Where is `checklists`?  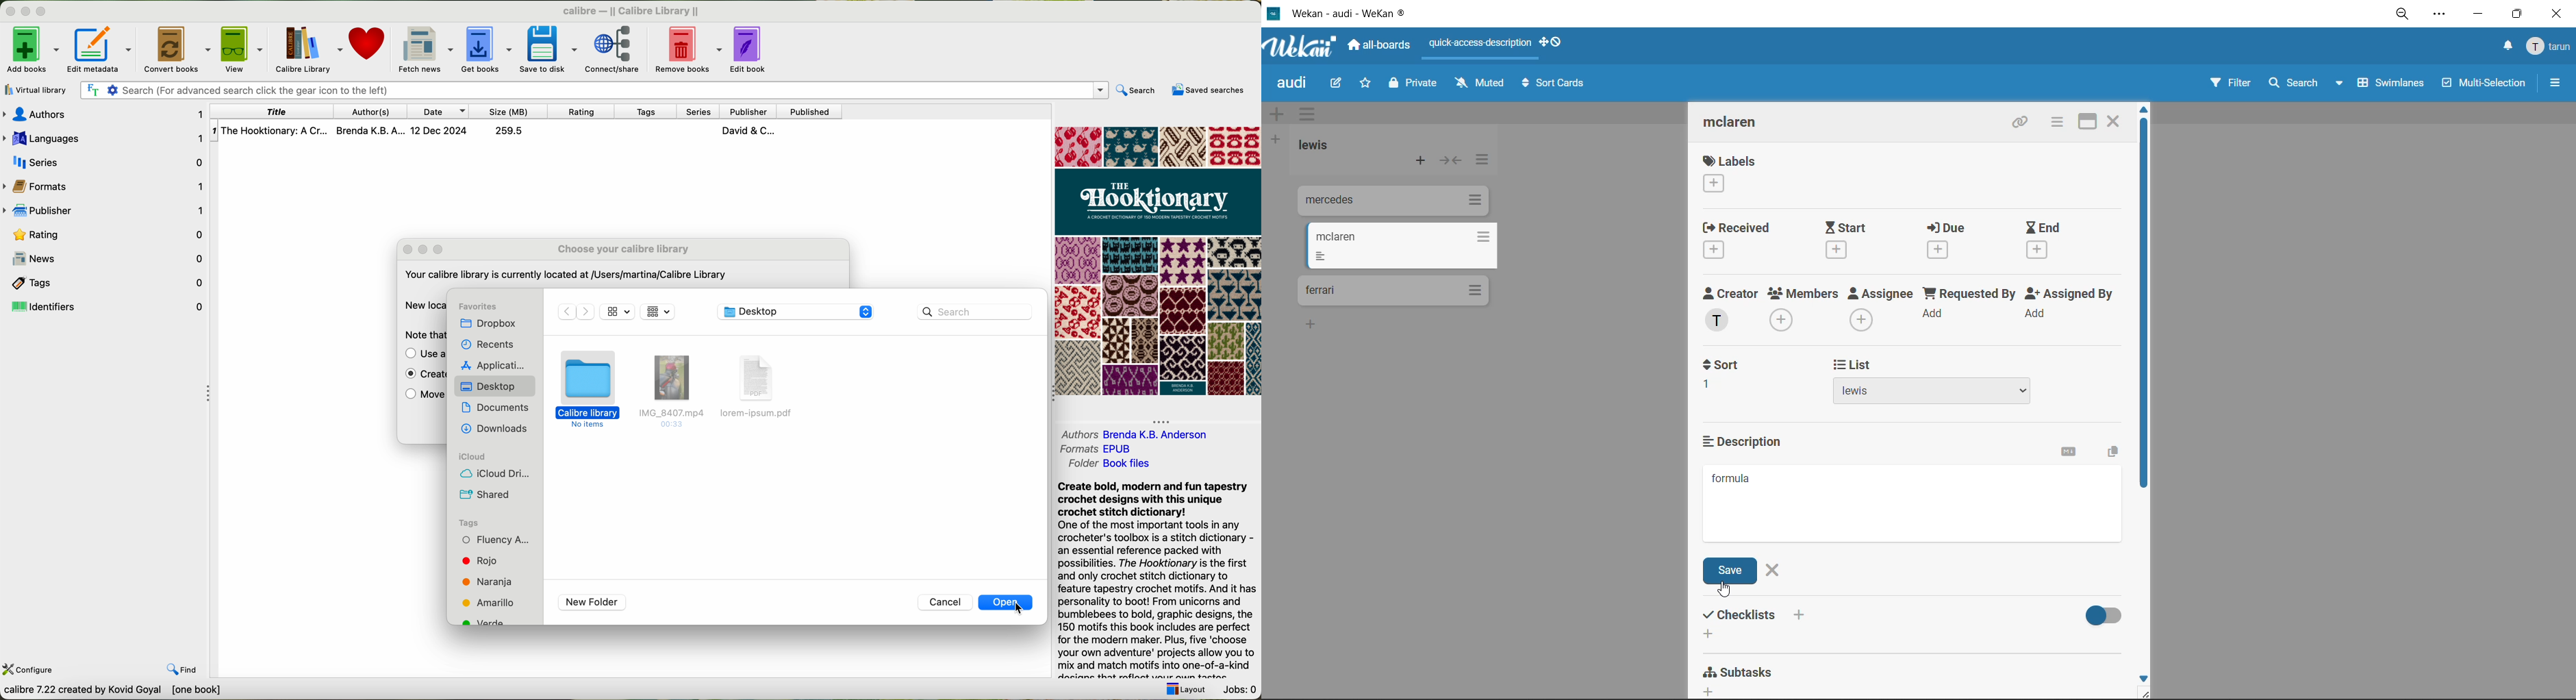 checklists is located at coordinates (1758, 623).